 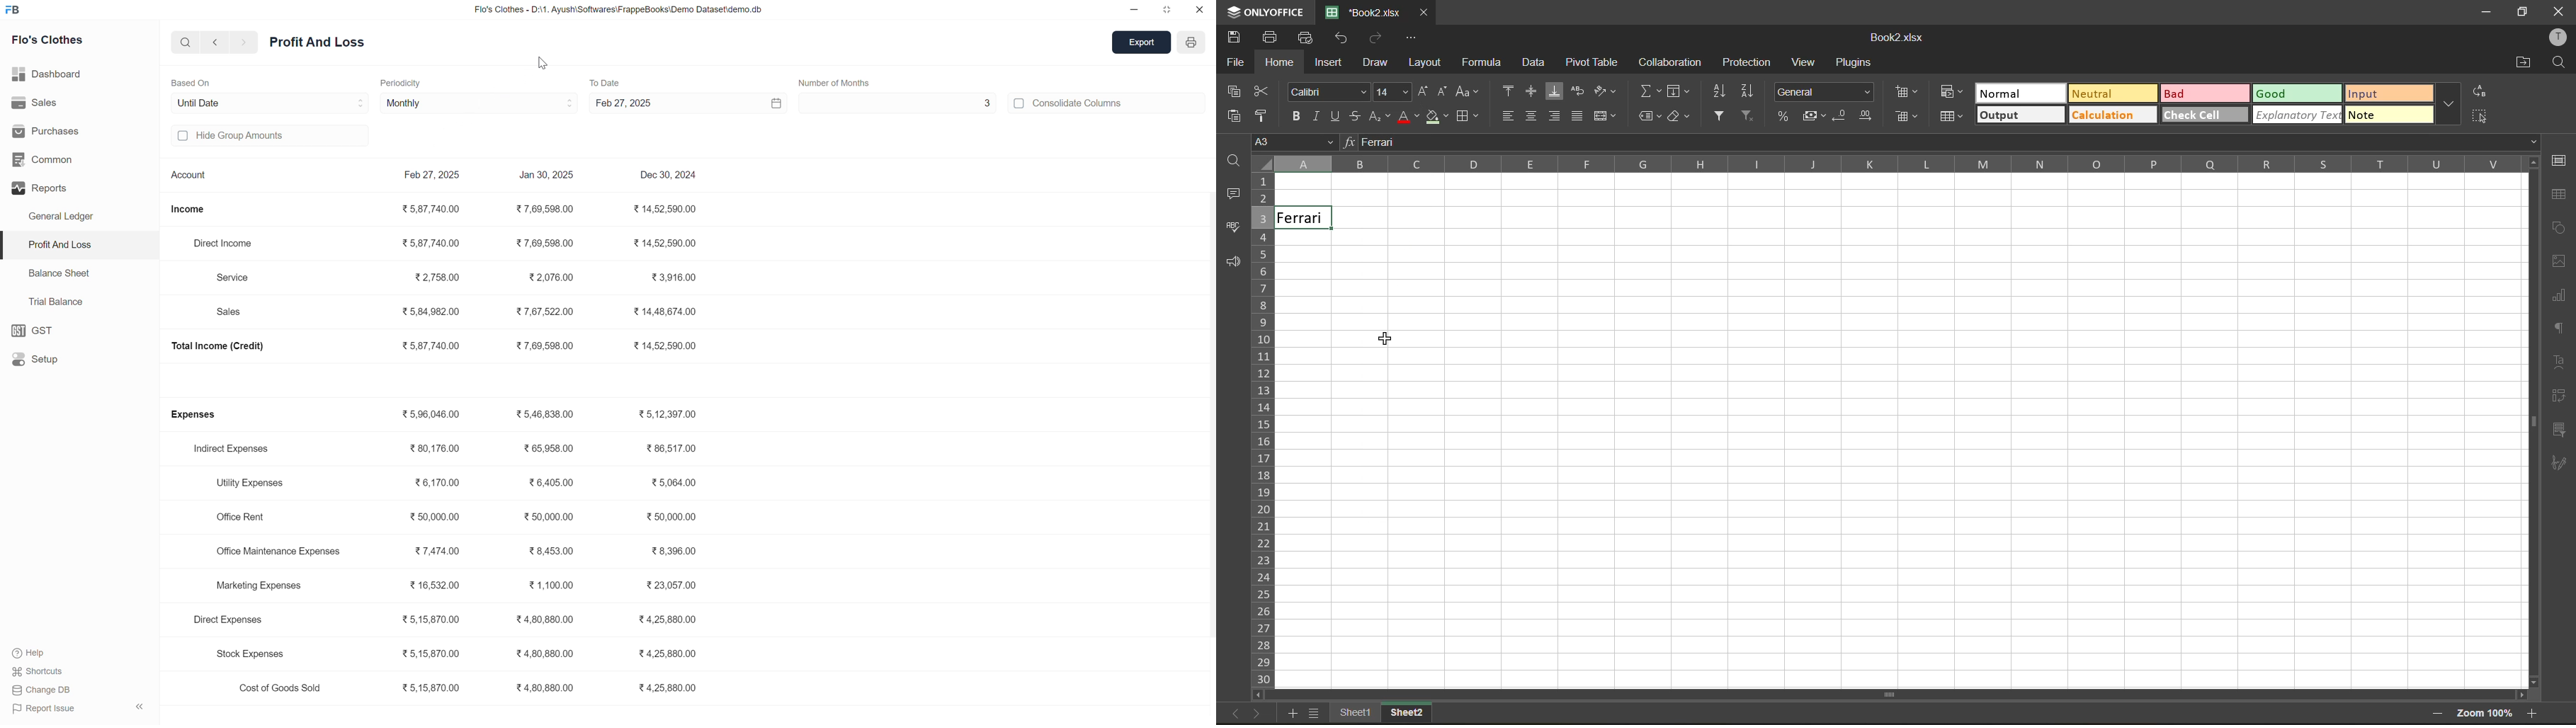 What do you see at coordinates (900, 102) in the screenshot?
I see `3` at bounding box center [900, 102].